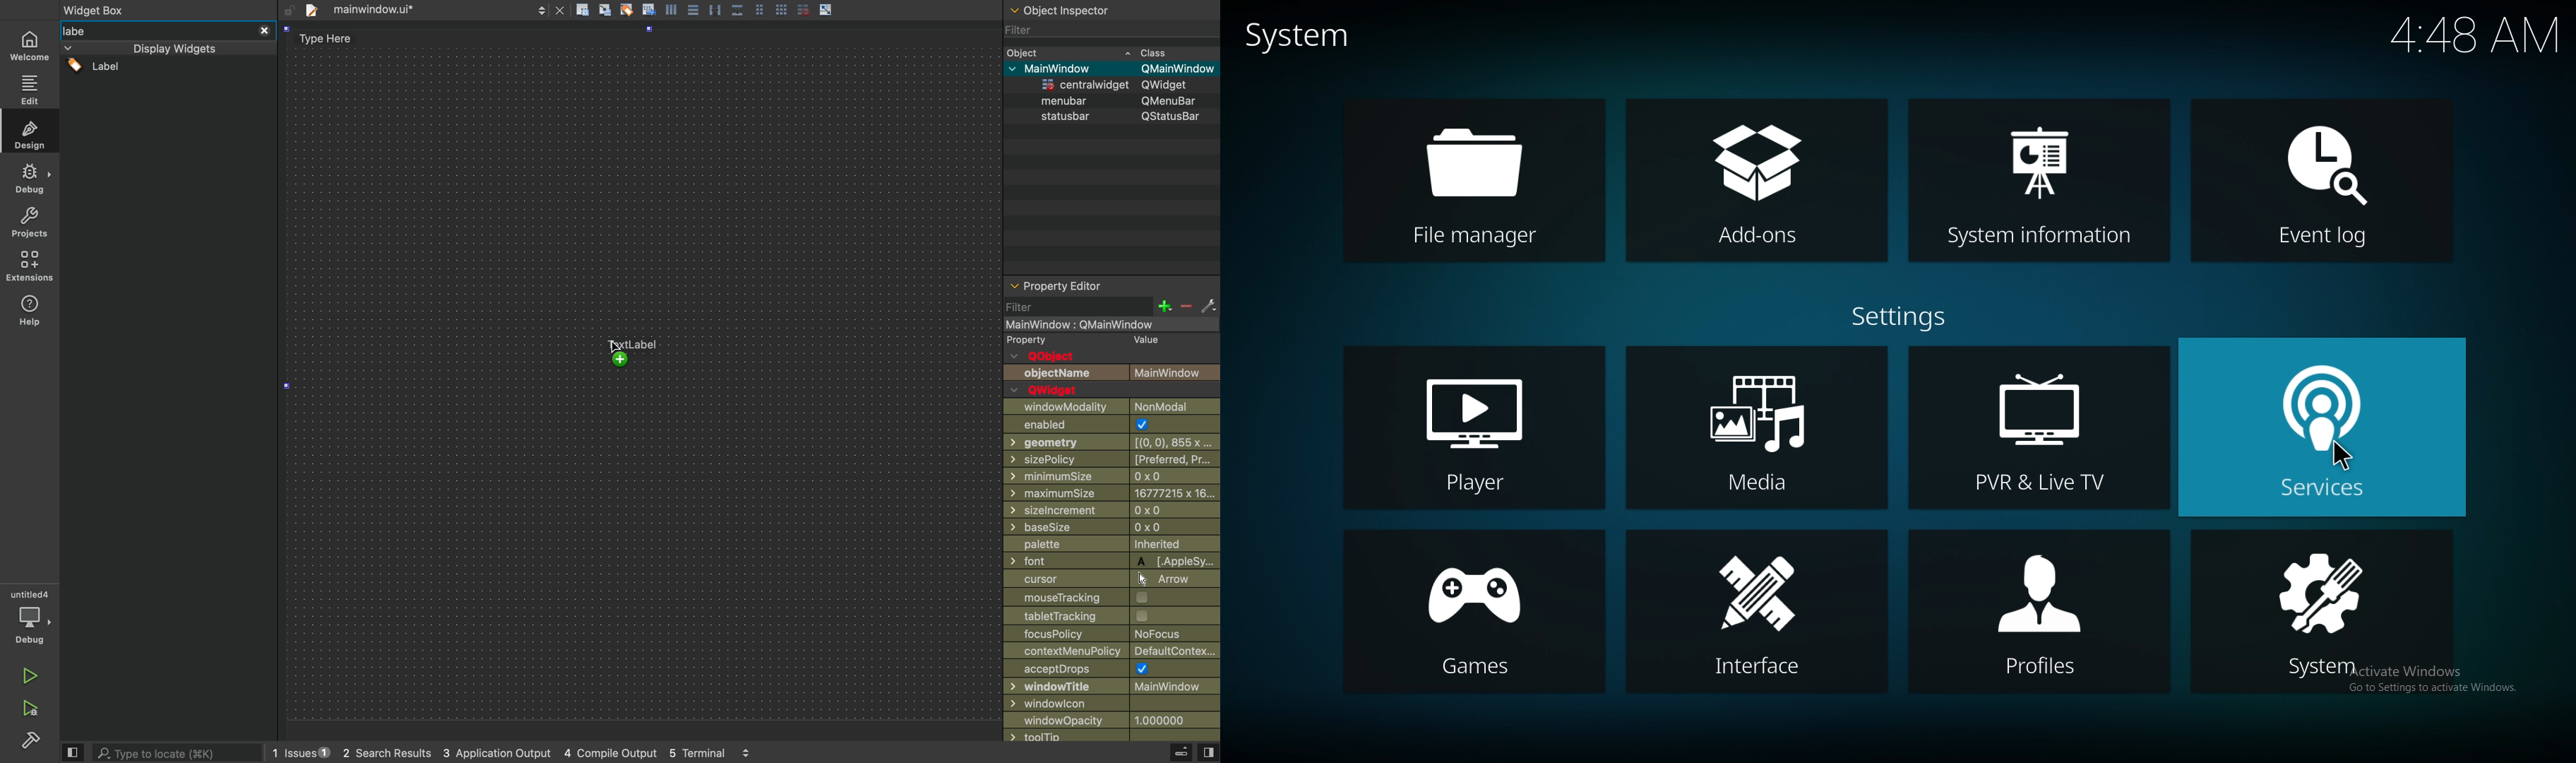 The height and width of the screenshot is (784, 2576). Describe the element at coordinates (1112, 562) in the screenshot. I see `` at that location.